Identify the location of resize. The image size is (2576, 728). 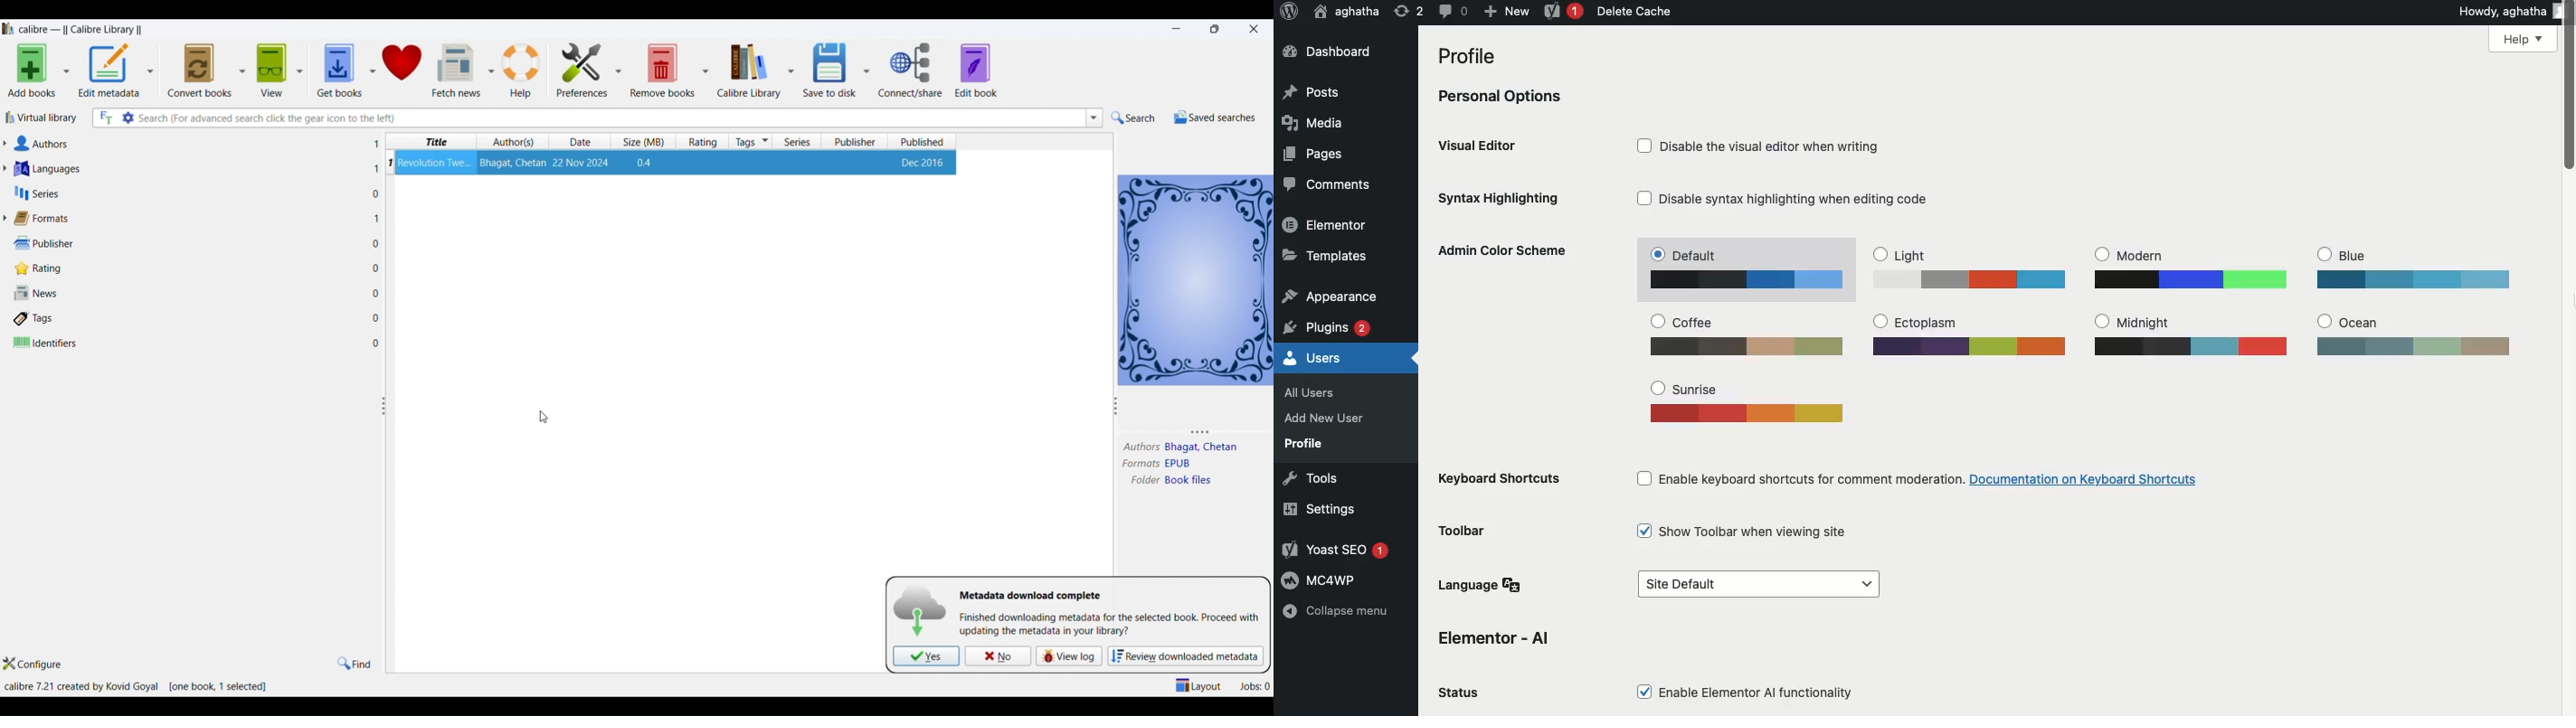
(1116, 408).